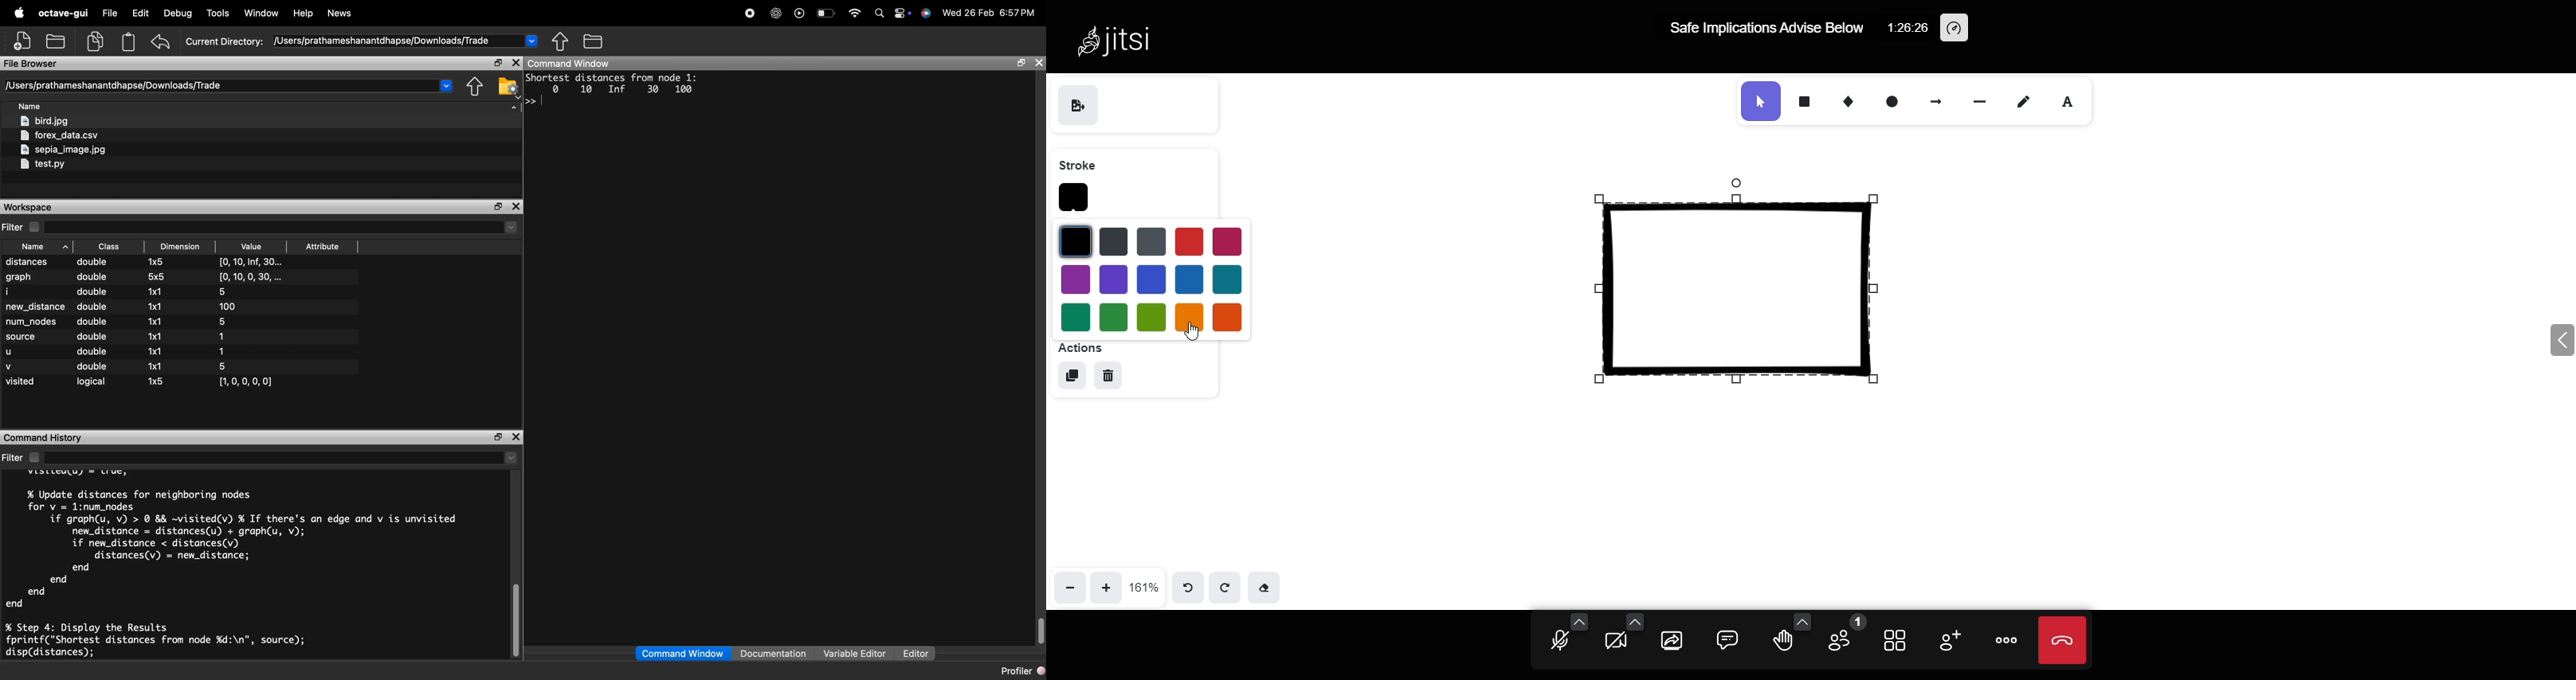 This screenshot has height=700, width=2576. I want to click on font, so click(2075, 101).